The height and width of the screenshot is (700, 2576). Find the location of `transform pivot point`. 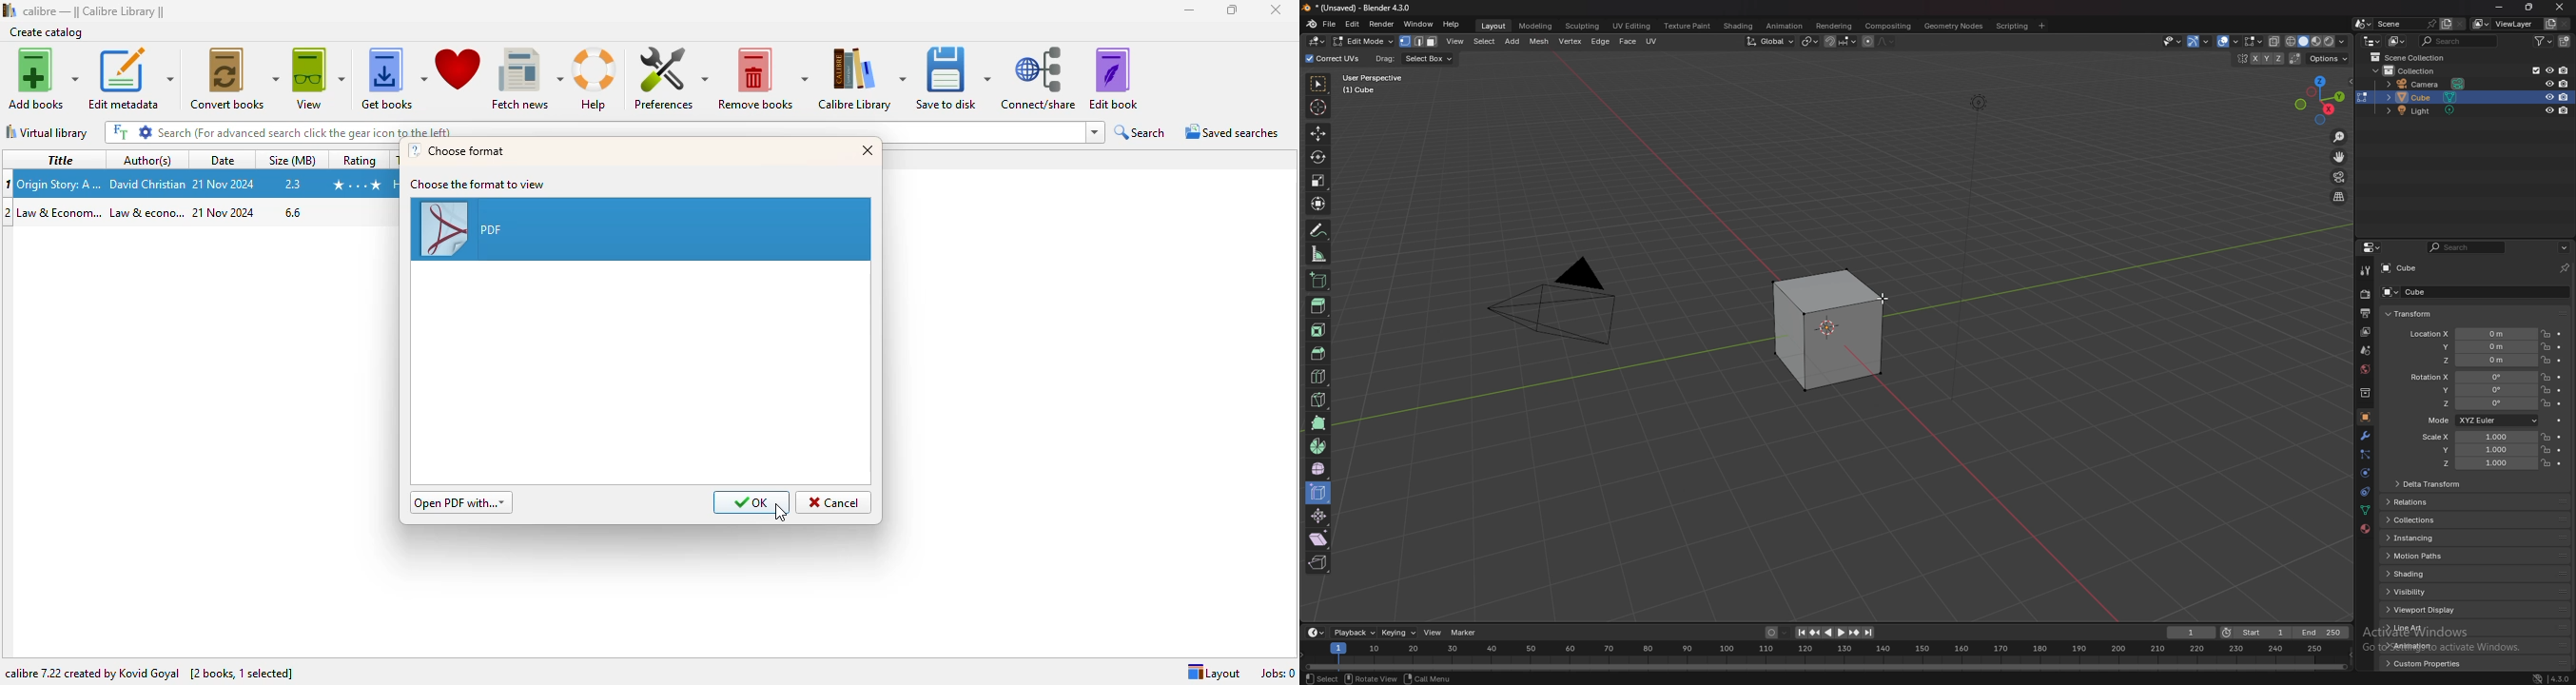

transform pivot point is located at coordinates (1810, 41).